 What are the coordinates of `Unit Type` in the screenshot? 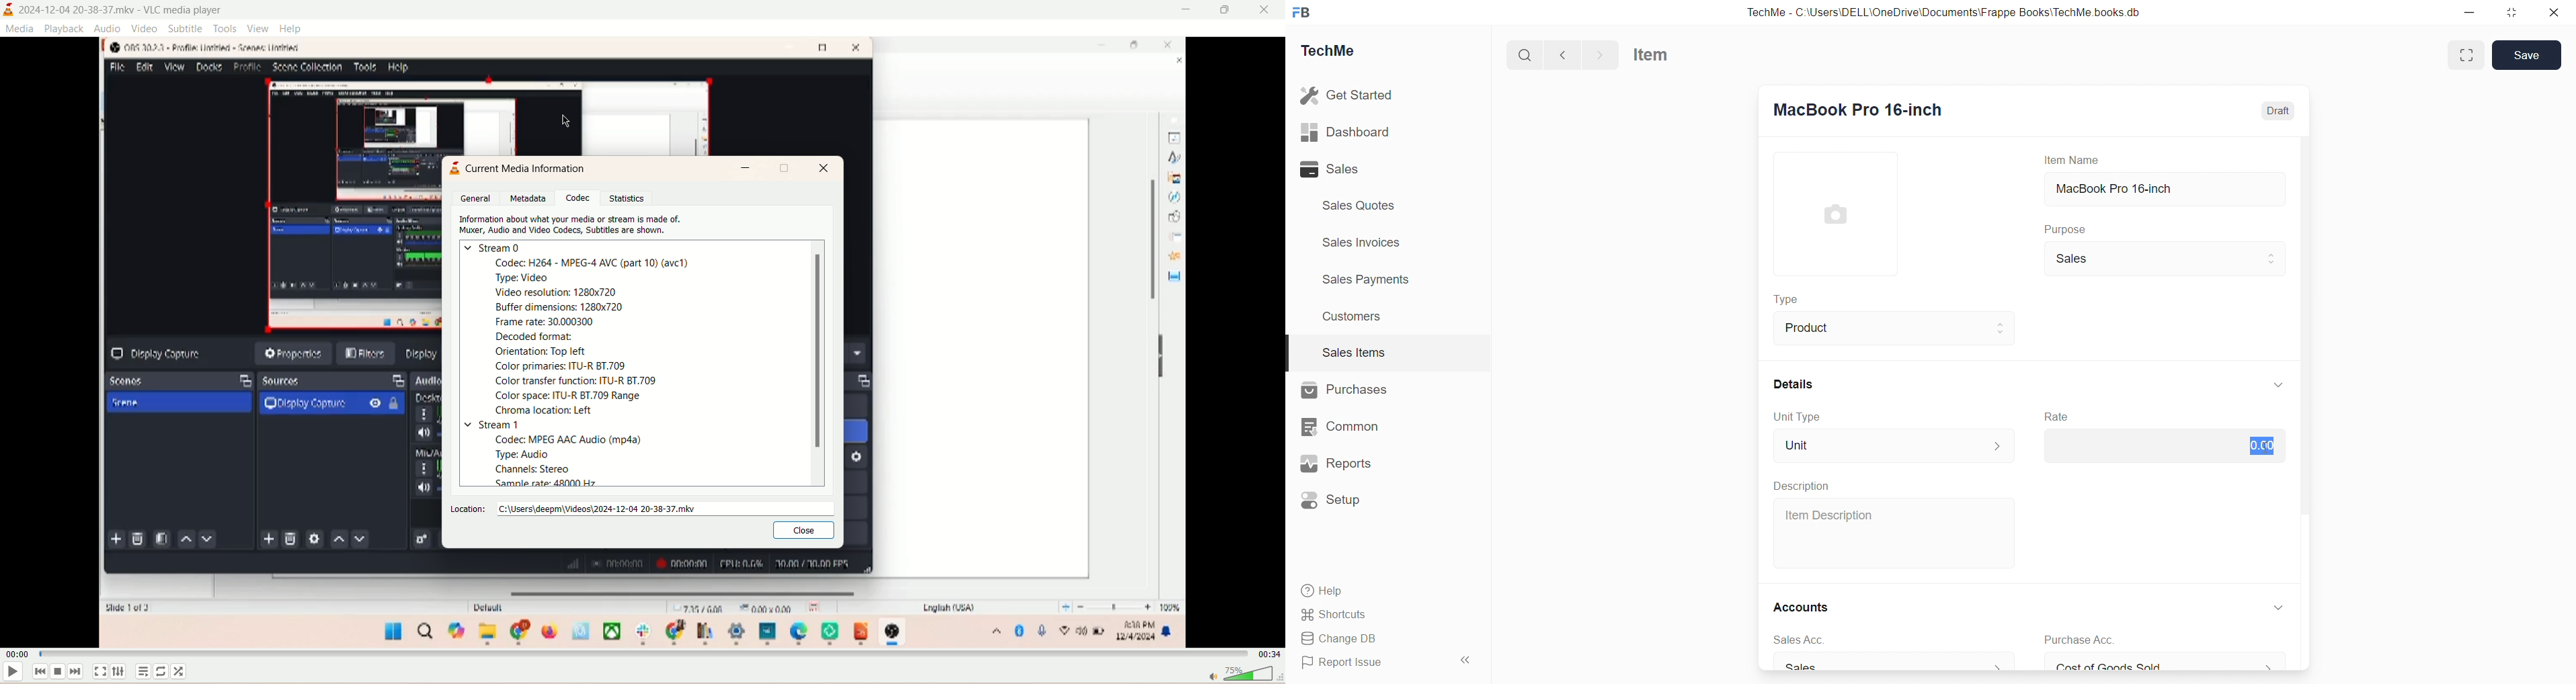 It's located at (1798, 418).